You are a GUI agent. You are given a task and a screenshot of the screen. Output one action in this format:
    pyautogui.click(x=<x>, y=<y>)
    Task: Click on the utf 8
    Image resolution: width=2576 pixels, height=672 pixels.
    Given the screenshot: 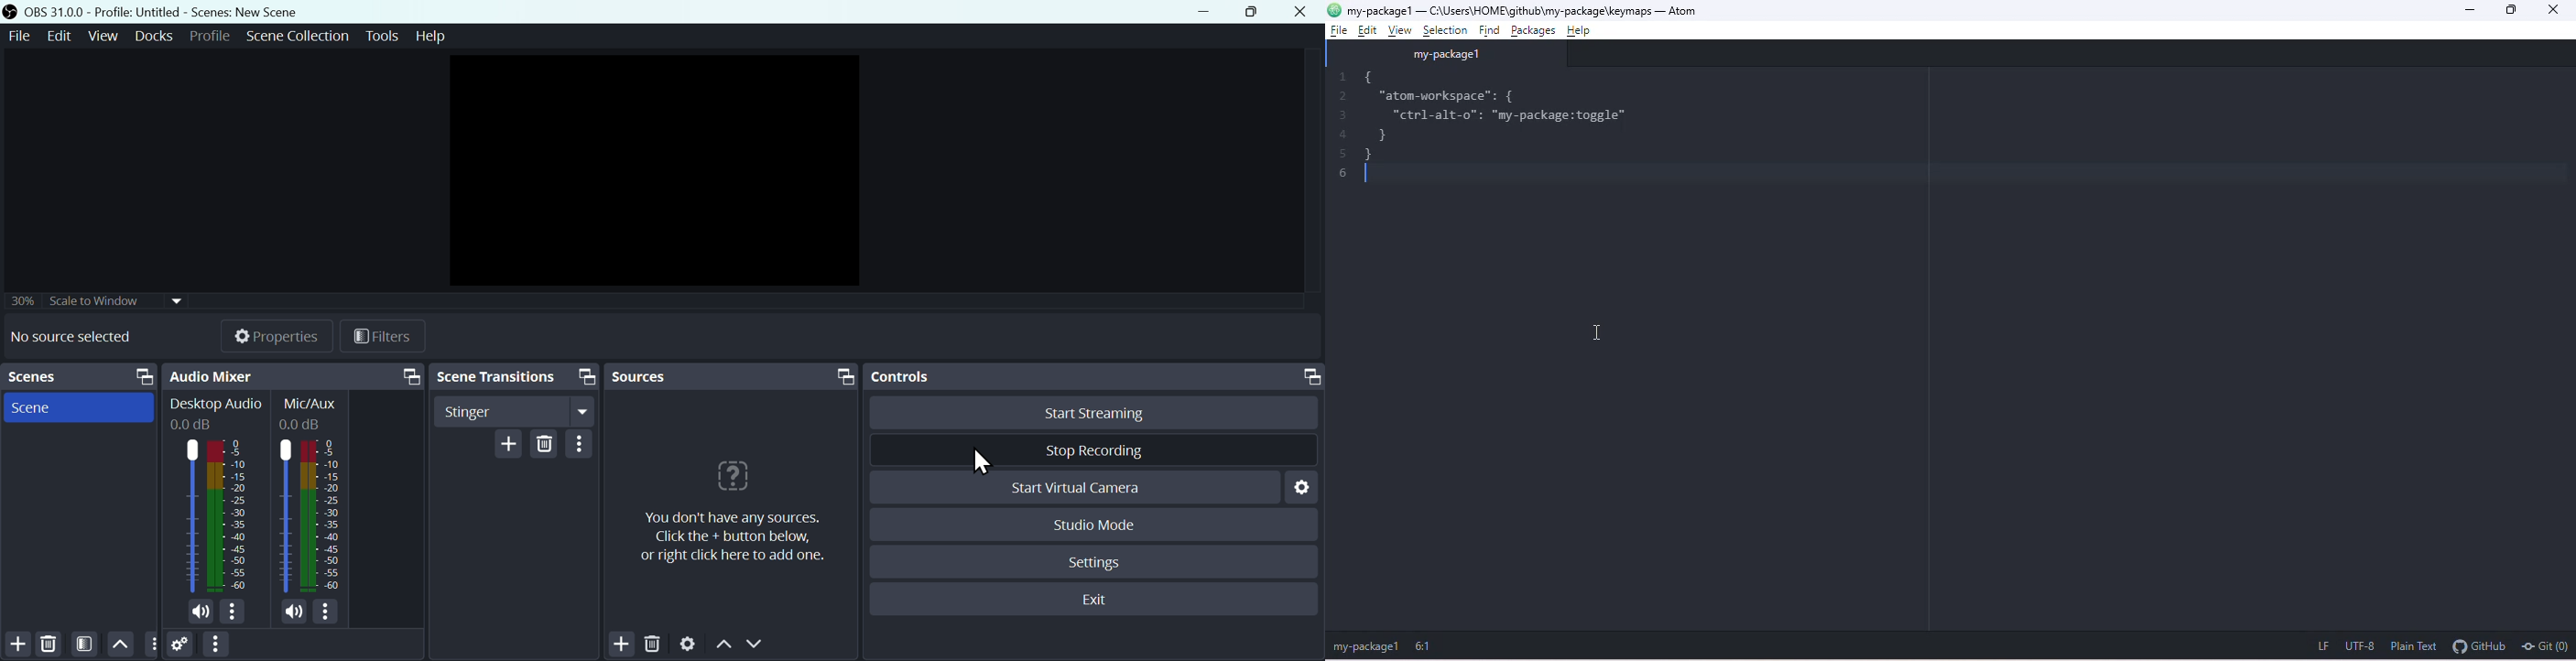 What is the action you would take?
    pyautogui.click(x=2362, y=648)
    